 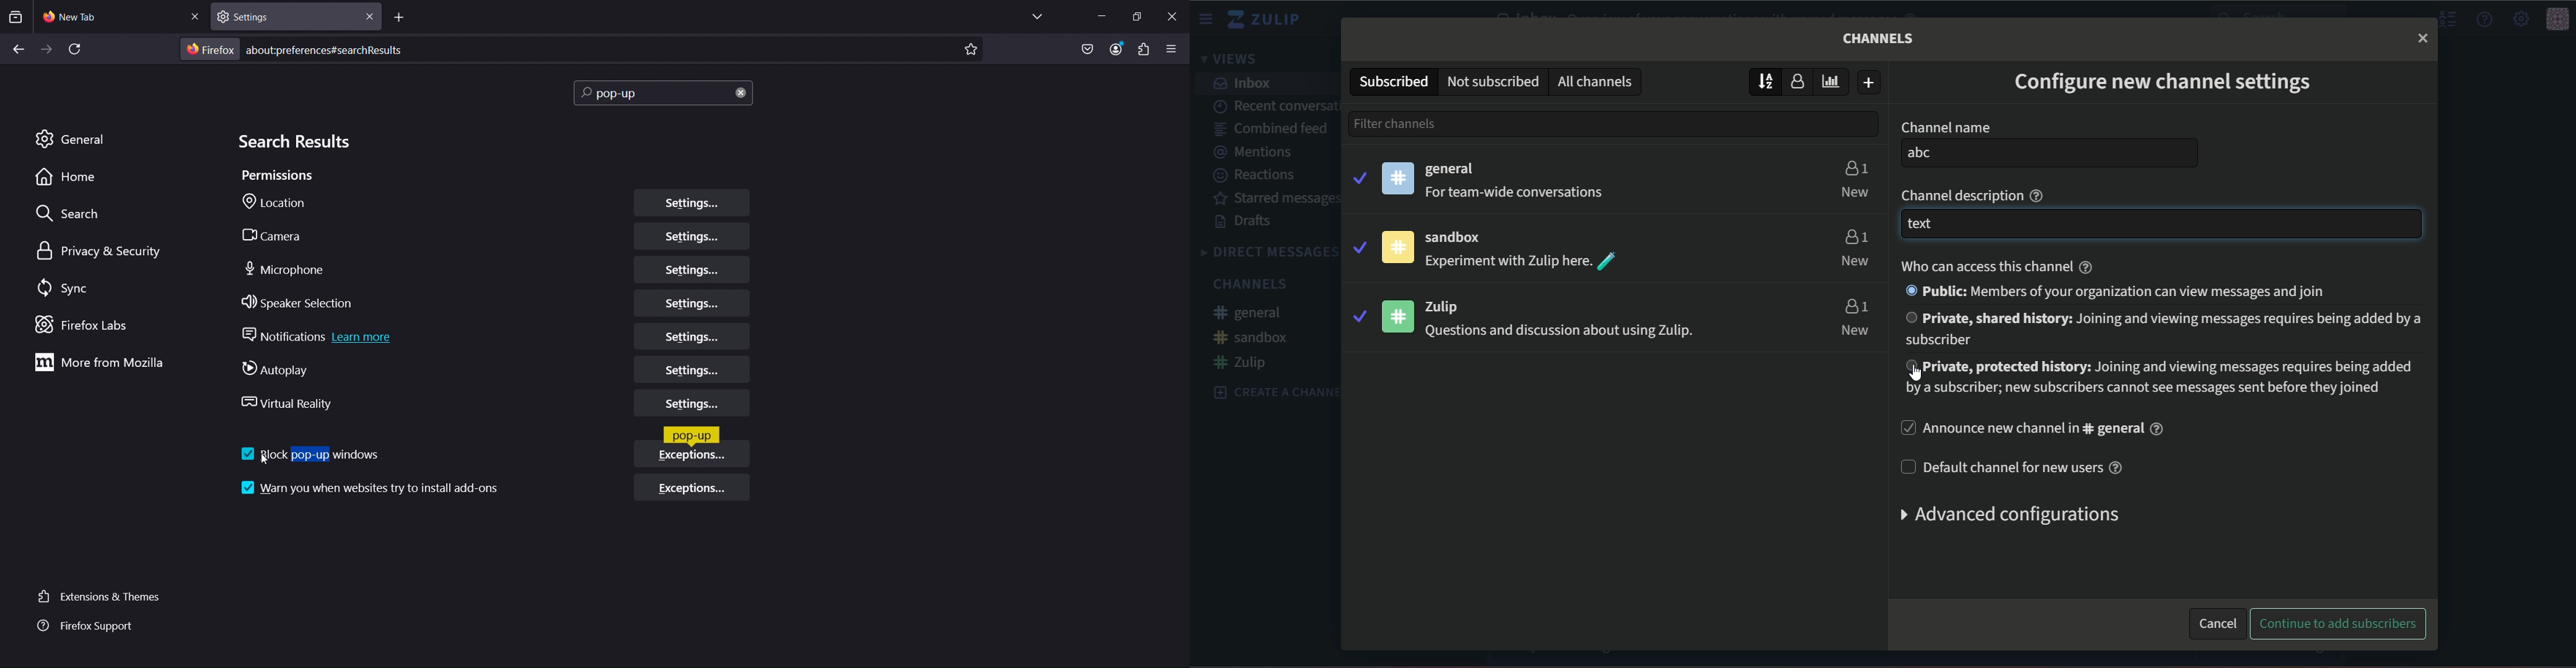 I want to click on Settings tab, so click(x=294, y=17).